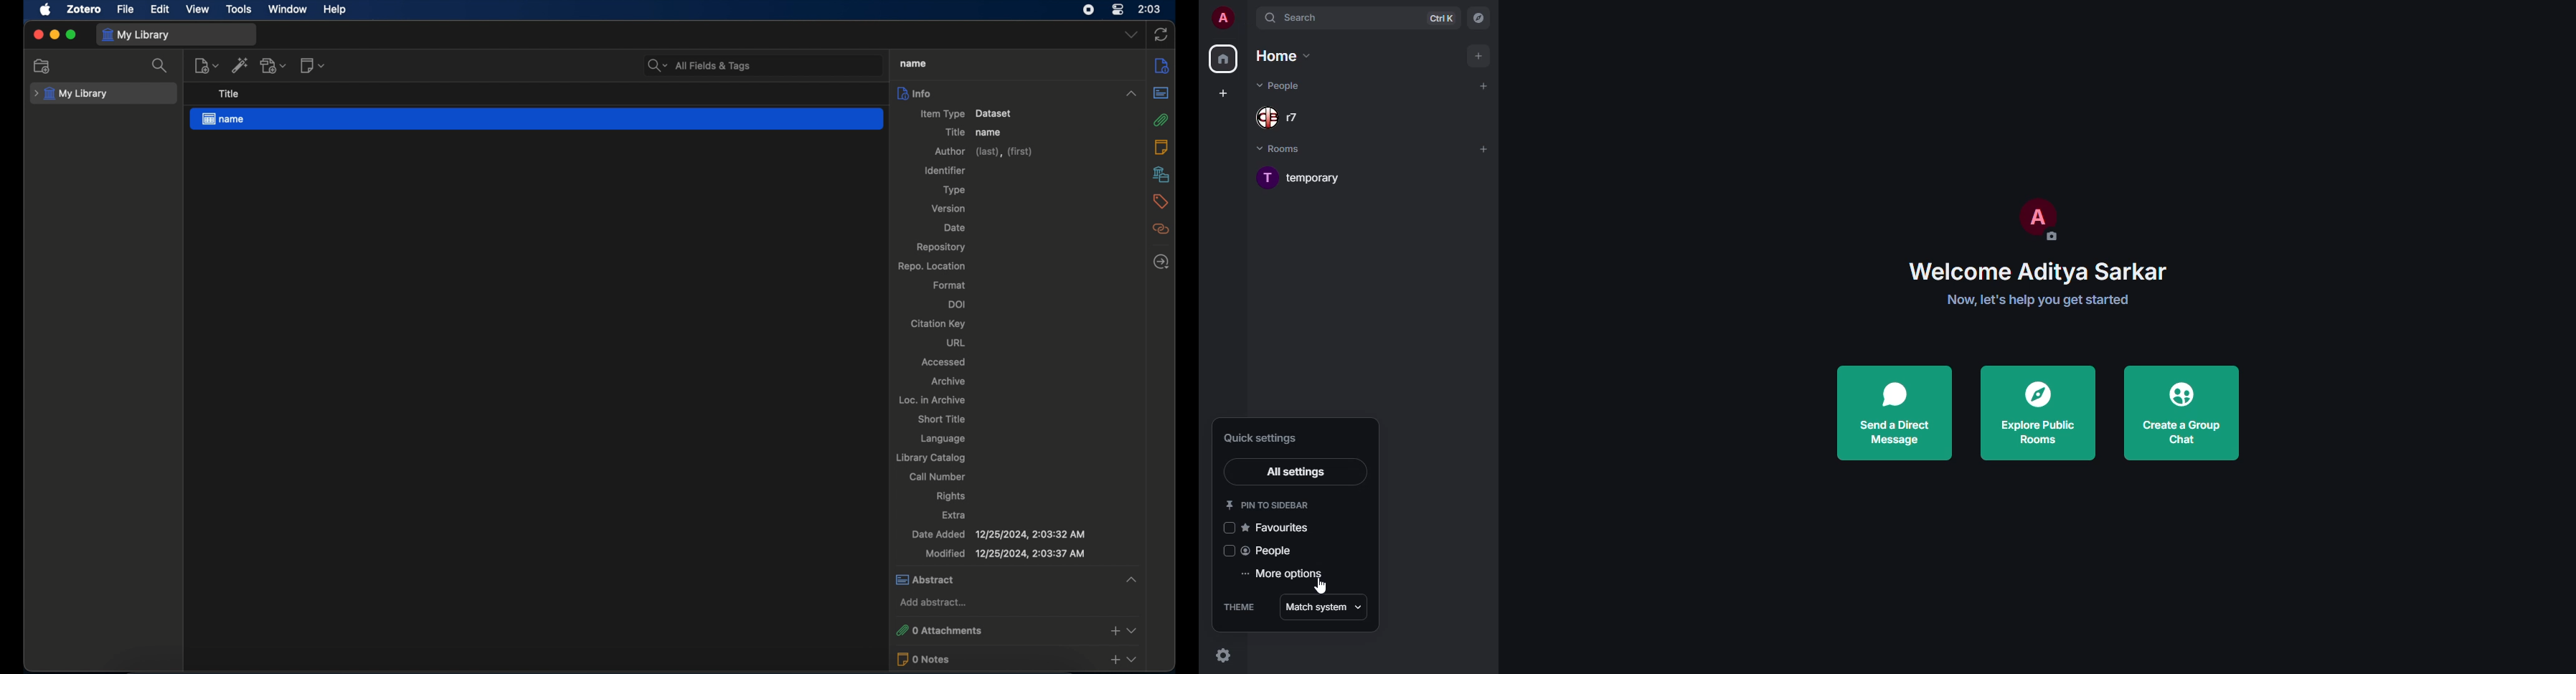  Describe the element at coordinates (938, 324) in the screenshot. I see `citation key` at that location.